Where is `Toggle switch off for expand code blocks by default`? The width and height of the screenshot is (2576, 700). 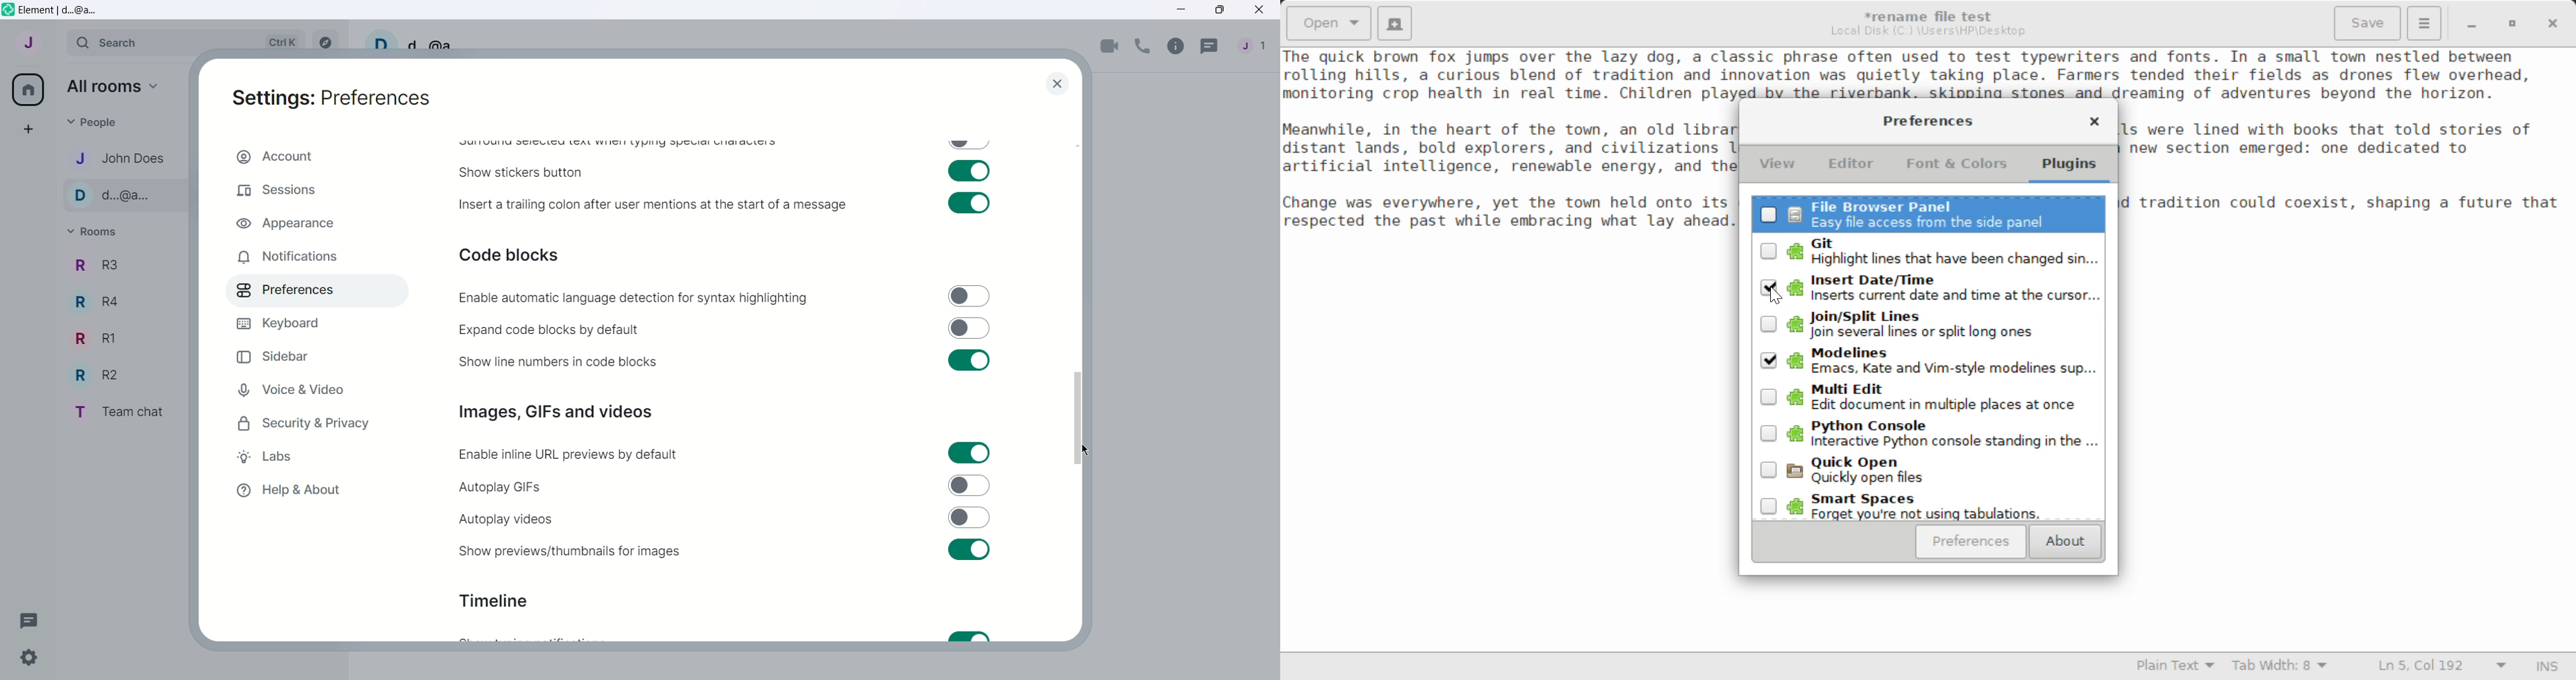 Toggle switch off for expand code blocks by default is located at coordinates (970, 328).